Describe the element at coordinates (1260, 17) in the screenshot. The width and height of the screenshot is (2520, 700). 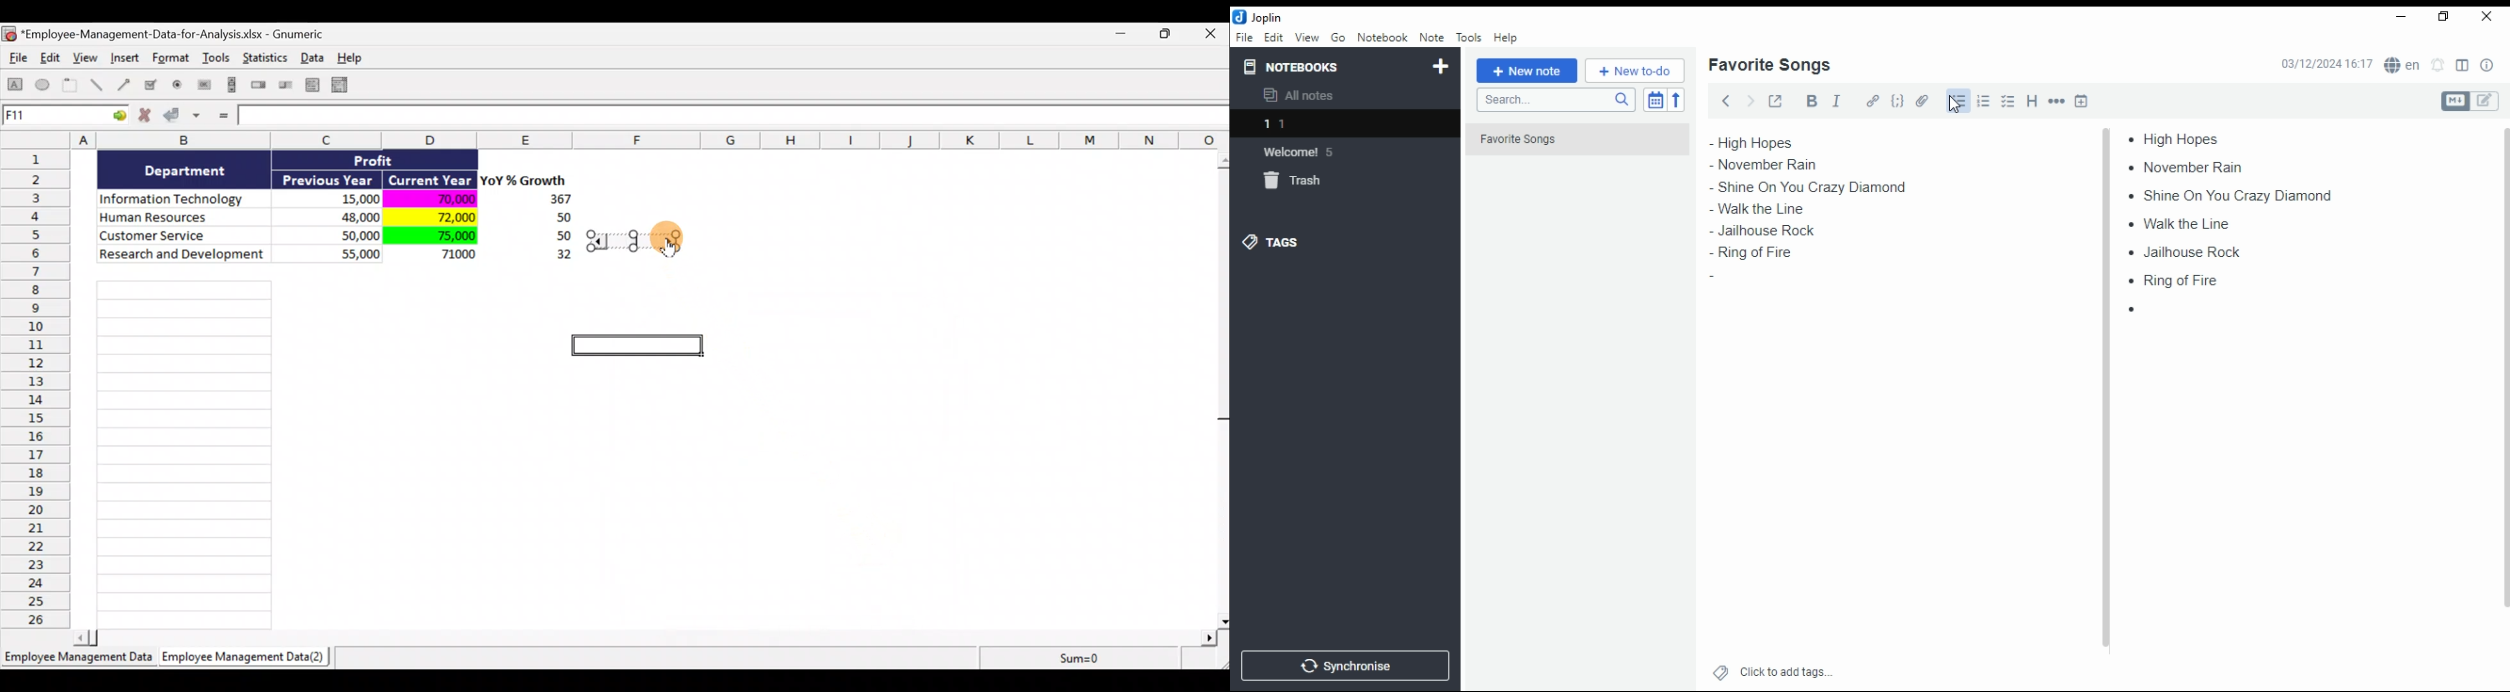
I see `icon` at that location.